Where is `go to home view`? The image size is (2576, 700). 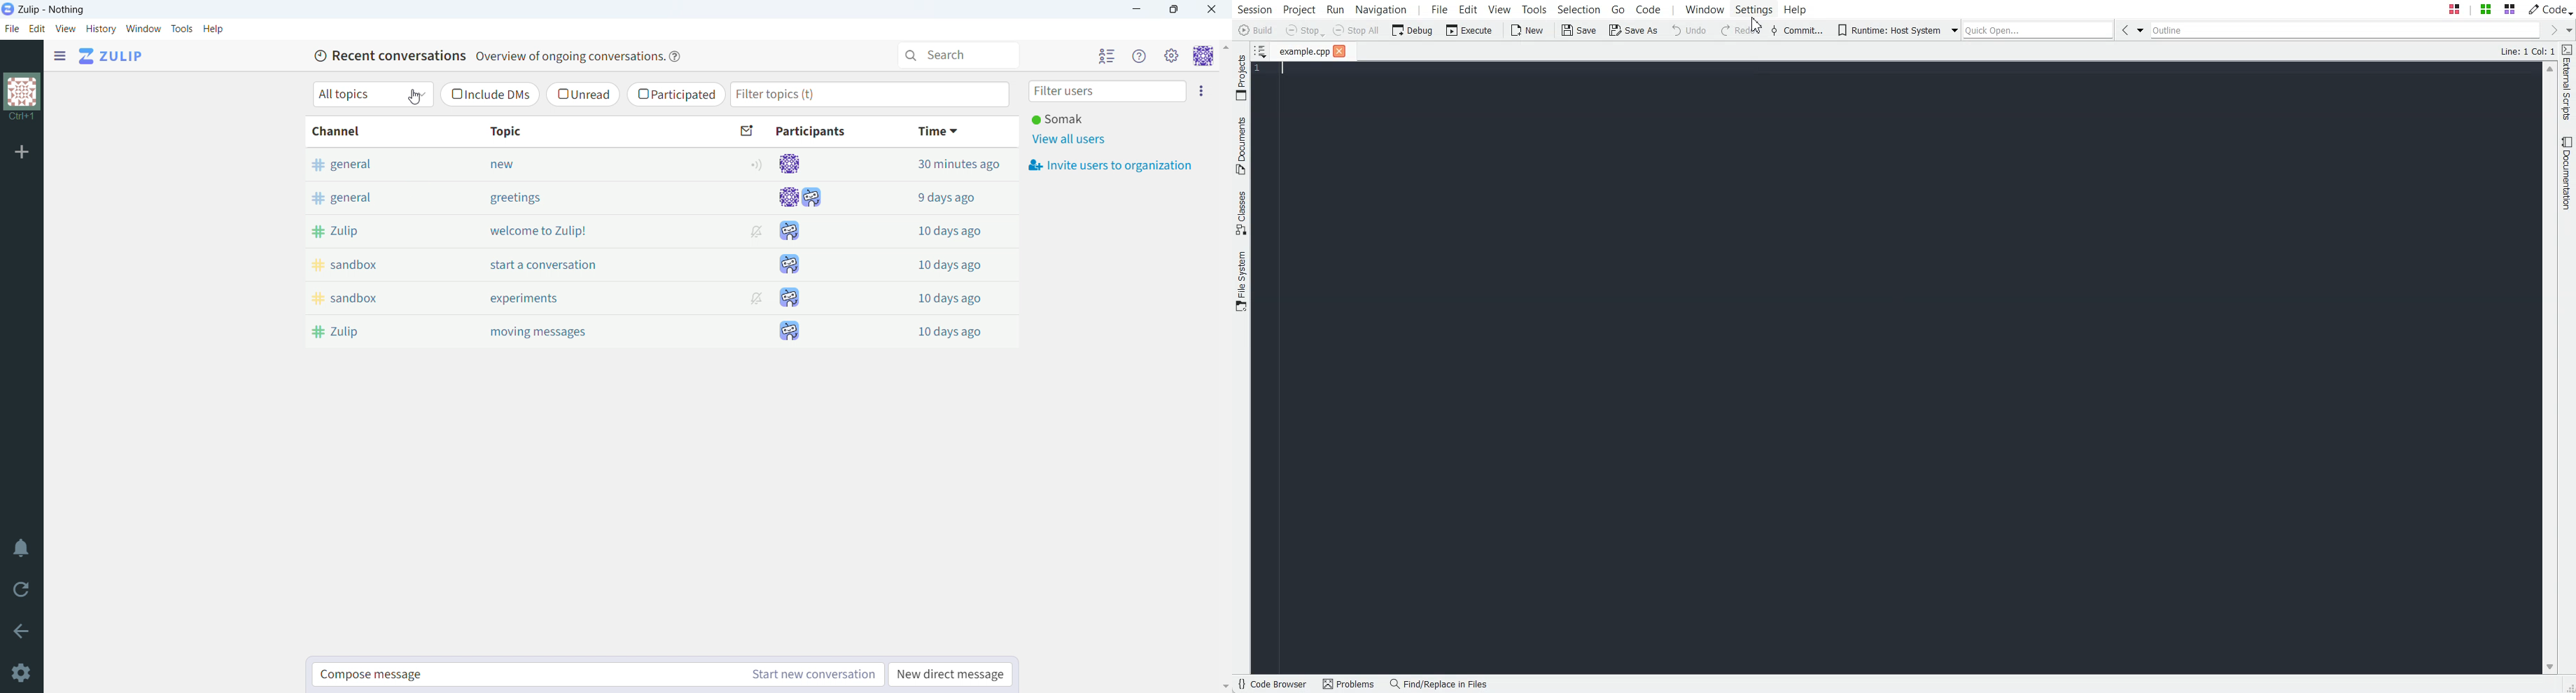
go to home view is located at coordinates (113, 56).